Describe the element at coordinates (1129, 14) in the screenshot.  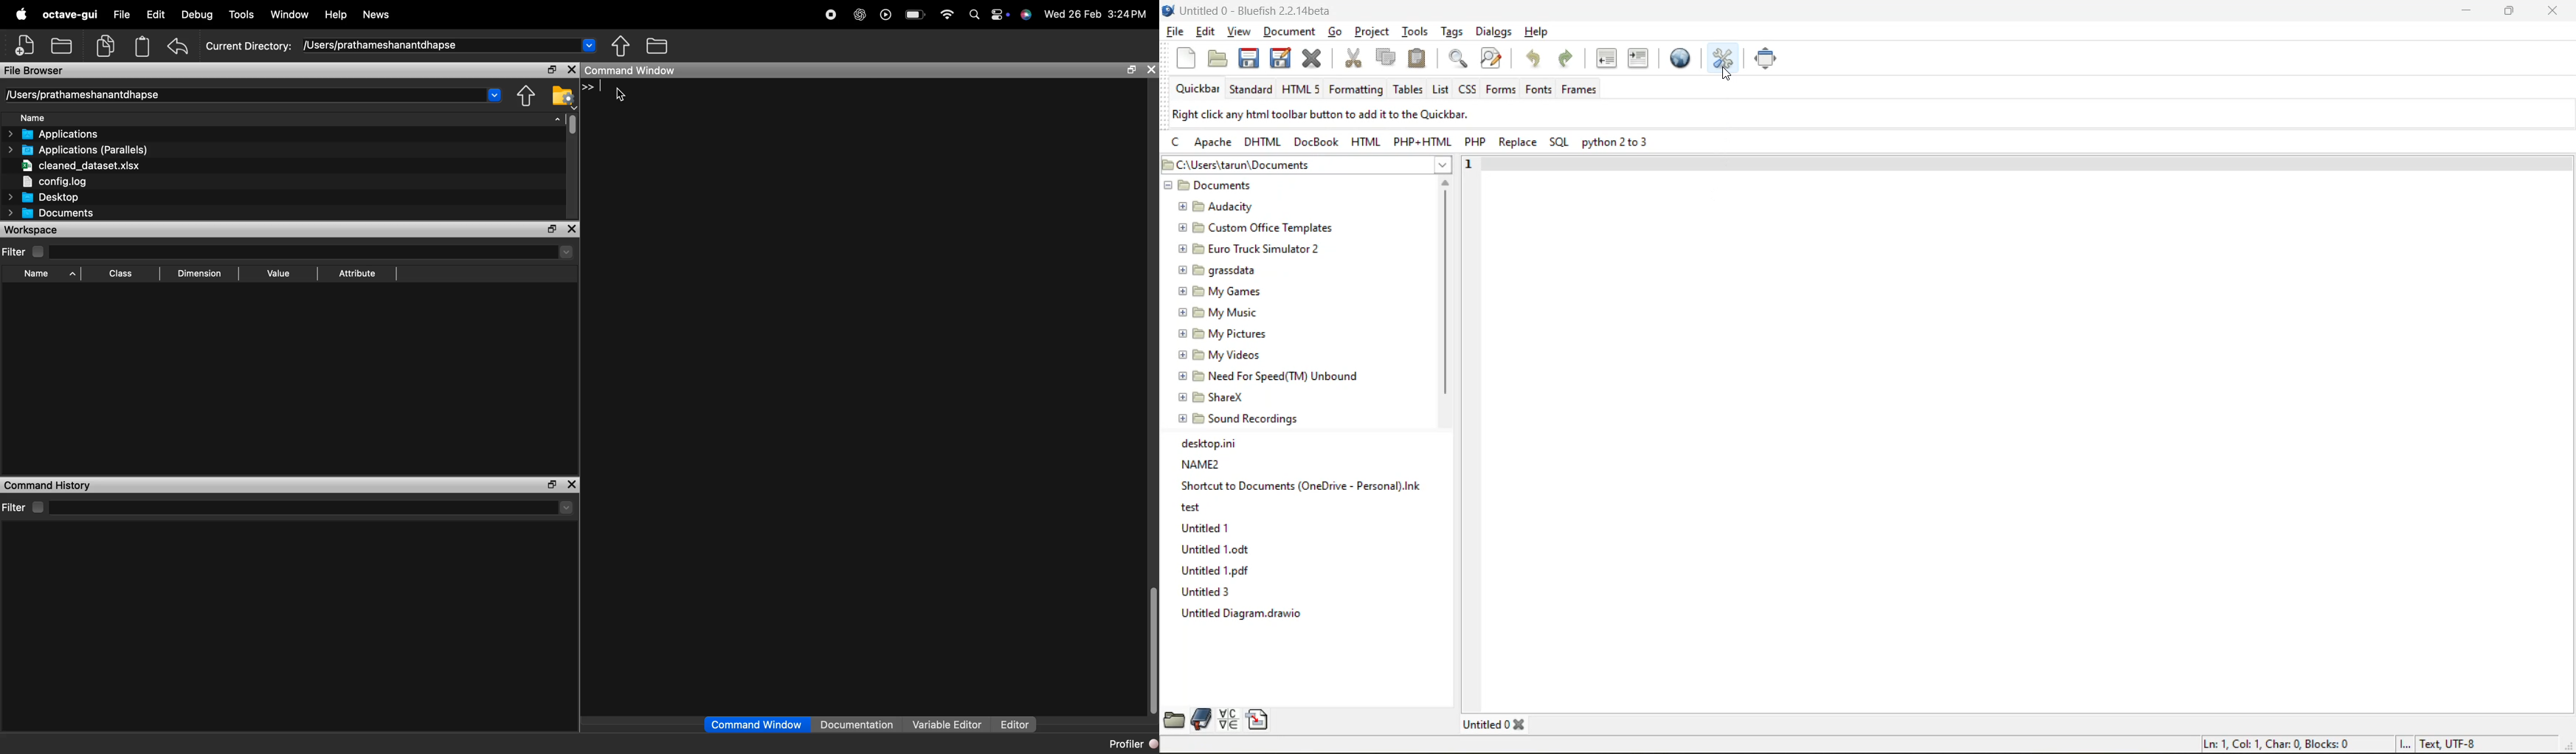
I see `3:24PM` at that location.